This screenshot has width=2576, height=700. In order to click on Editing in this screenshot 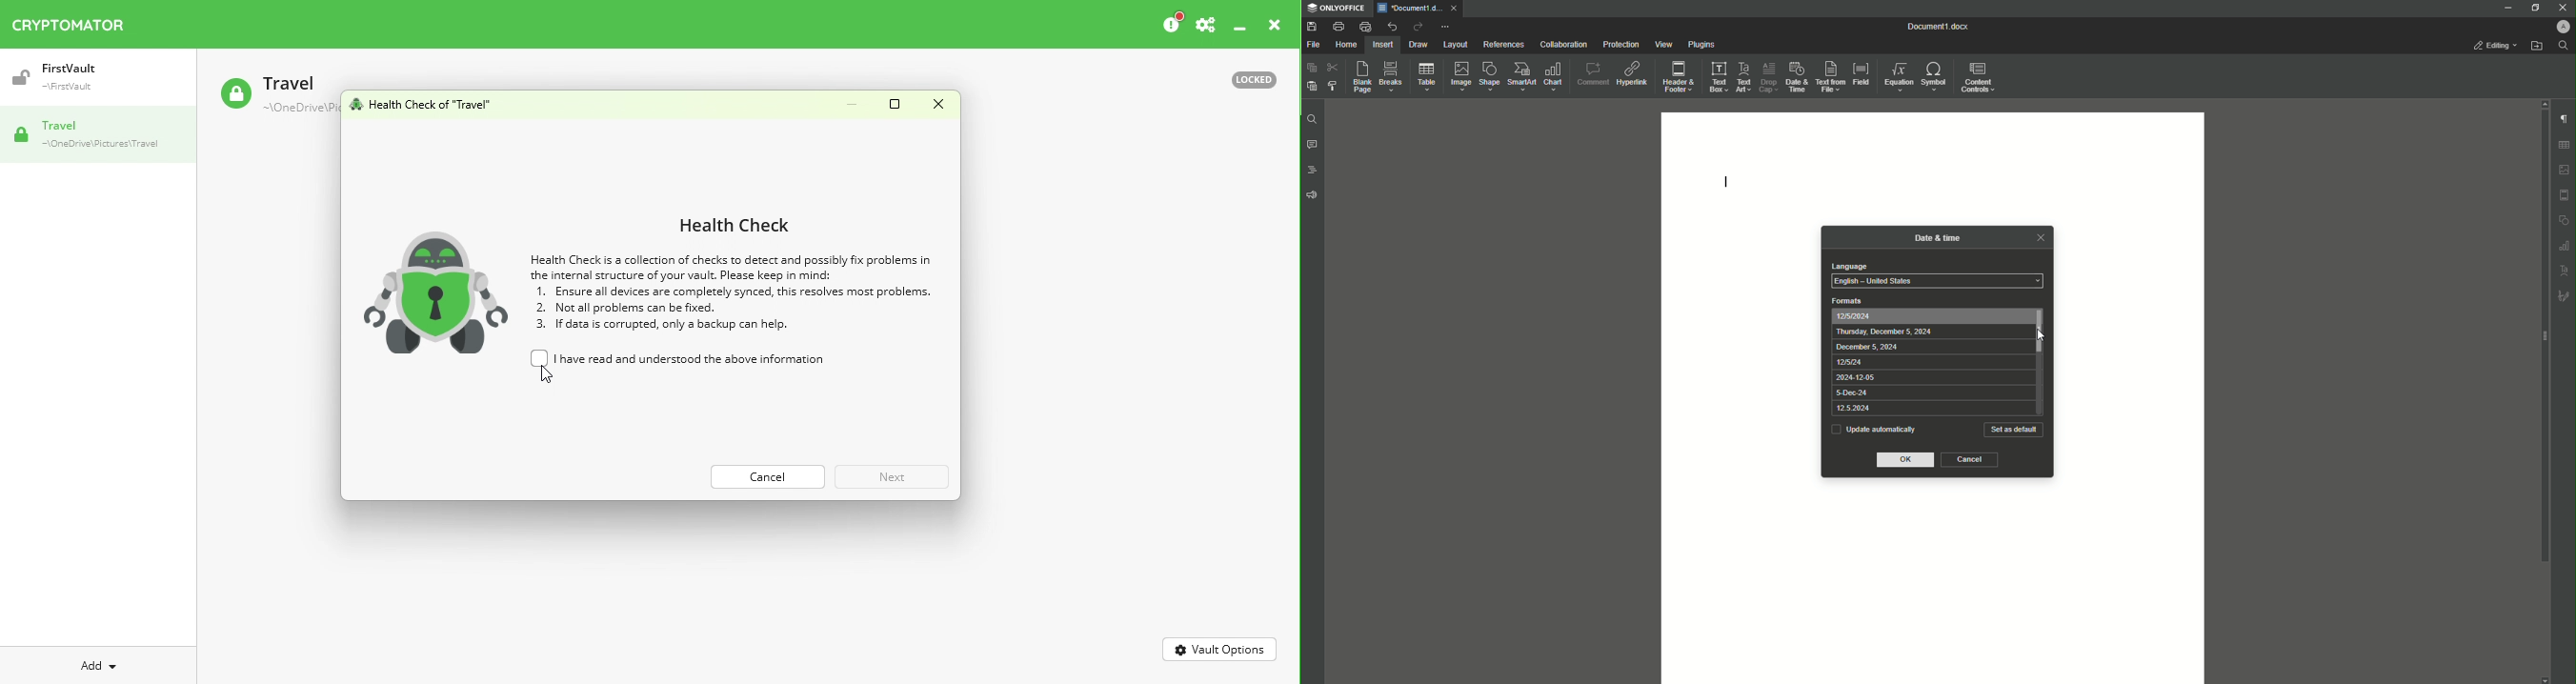, I will do `click(2496, 45)`.